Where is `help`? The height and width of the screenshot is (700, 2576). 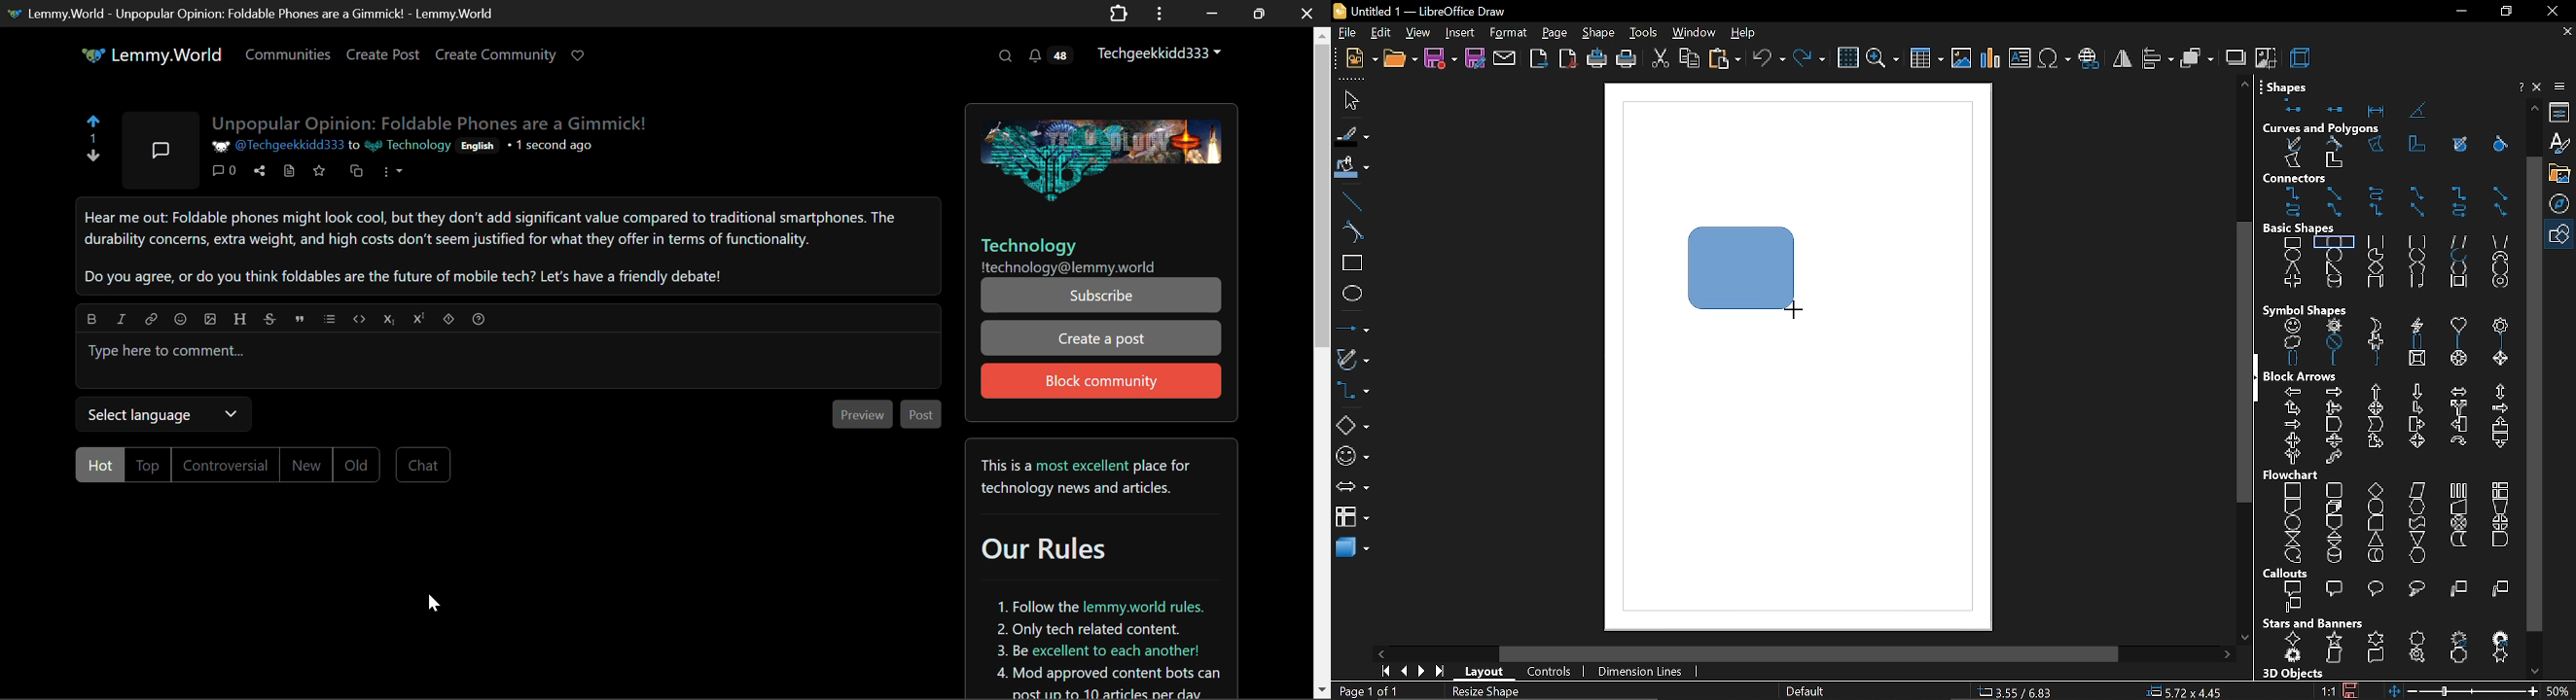
help is located at coordinates (1744, 34).